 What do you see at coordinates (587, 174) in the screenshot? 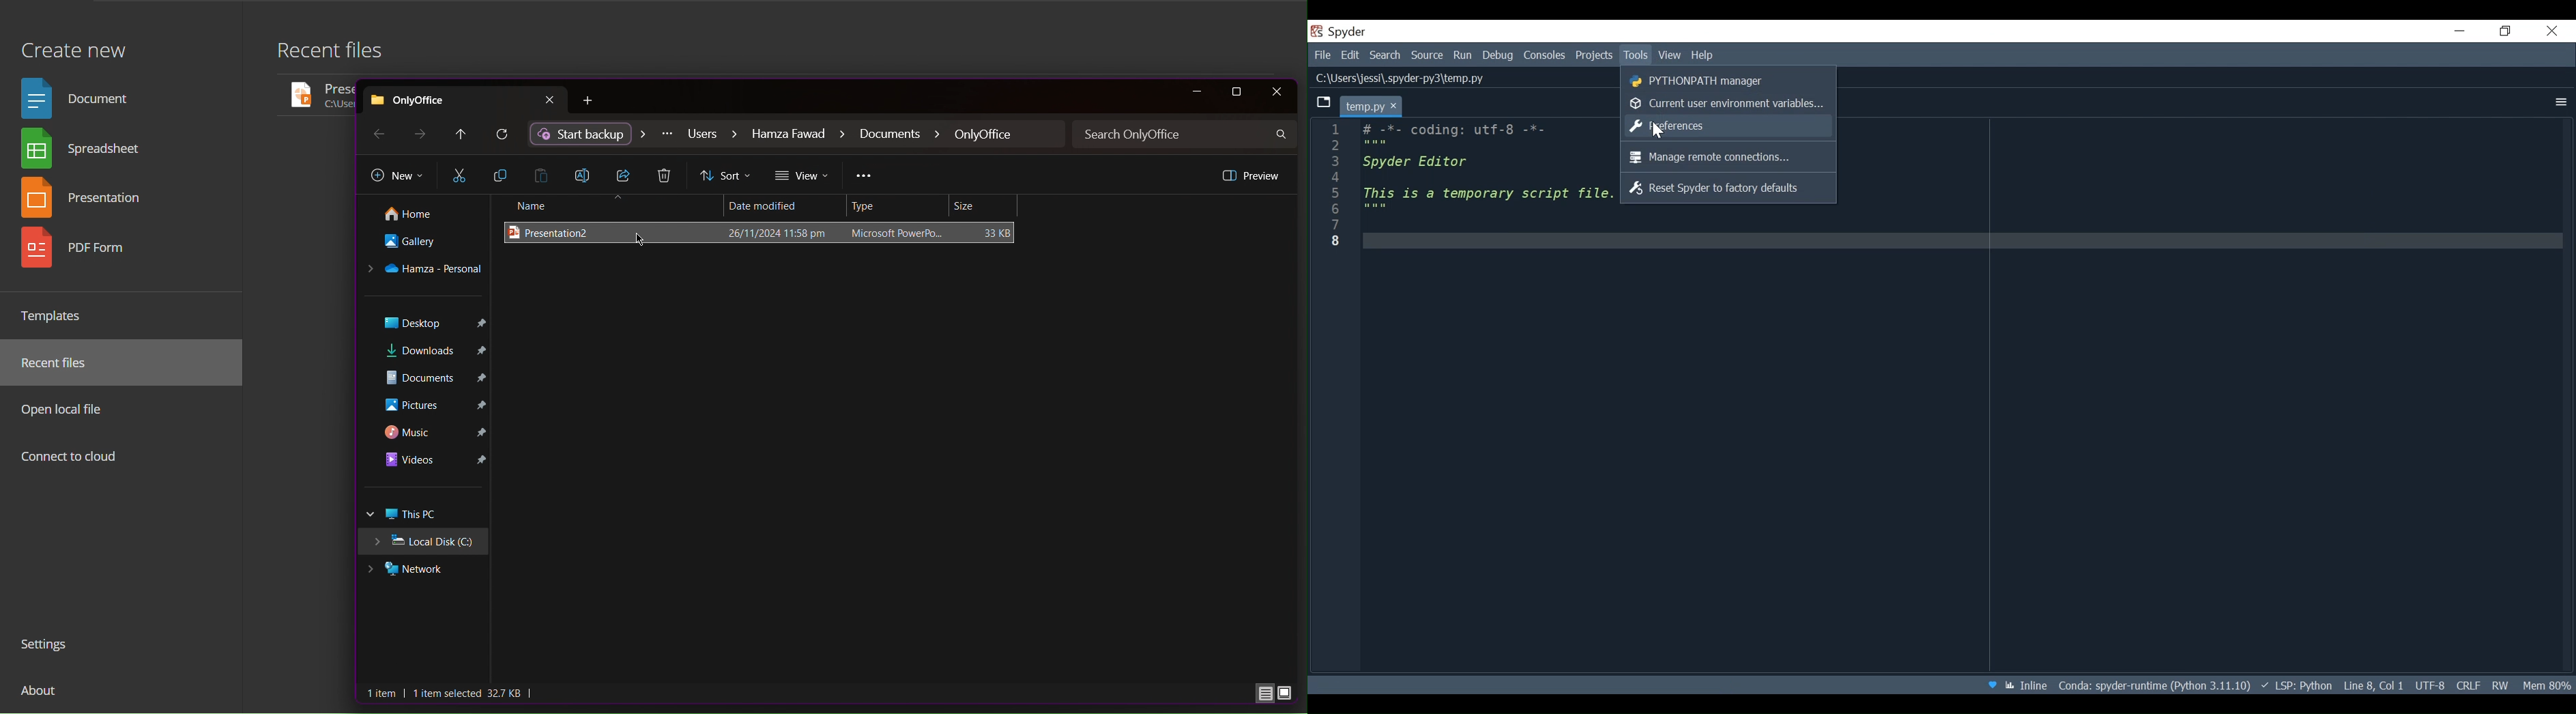
I see `Rename` at bounding box center [587, 174].